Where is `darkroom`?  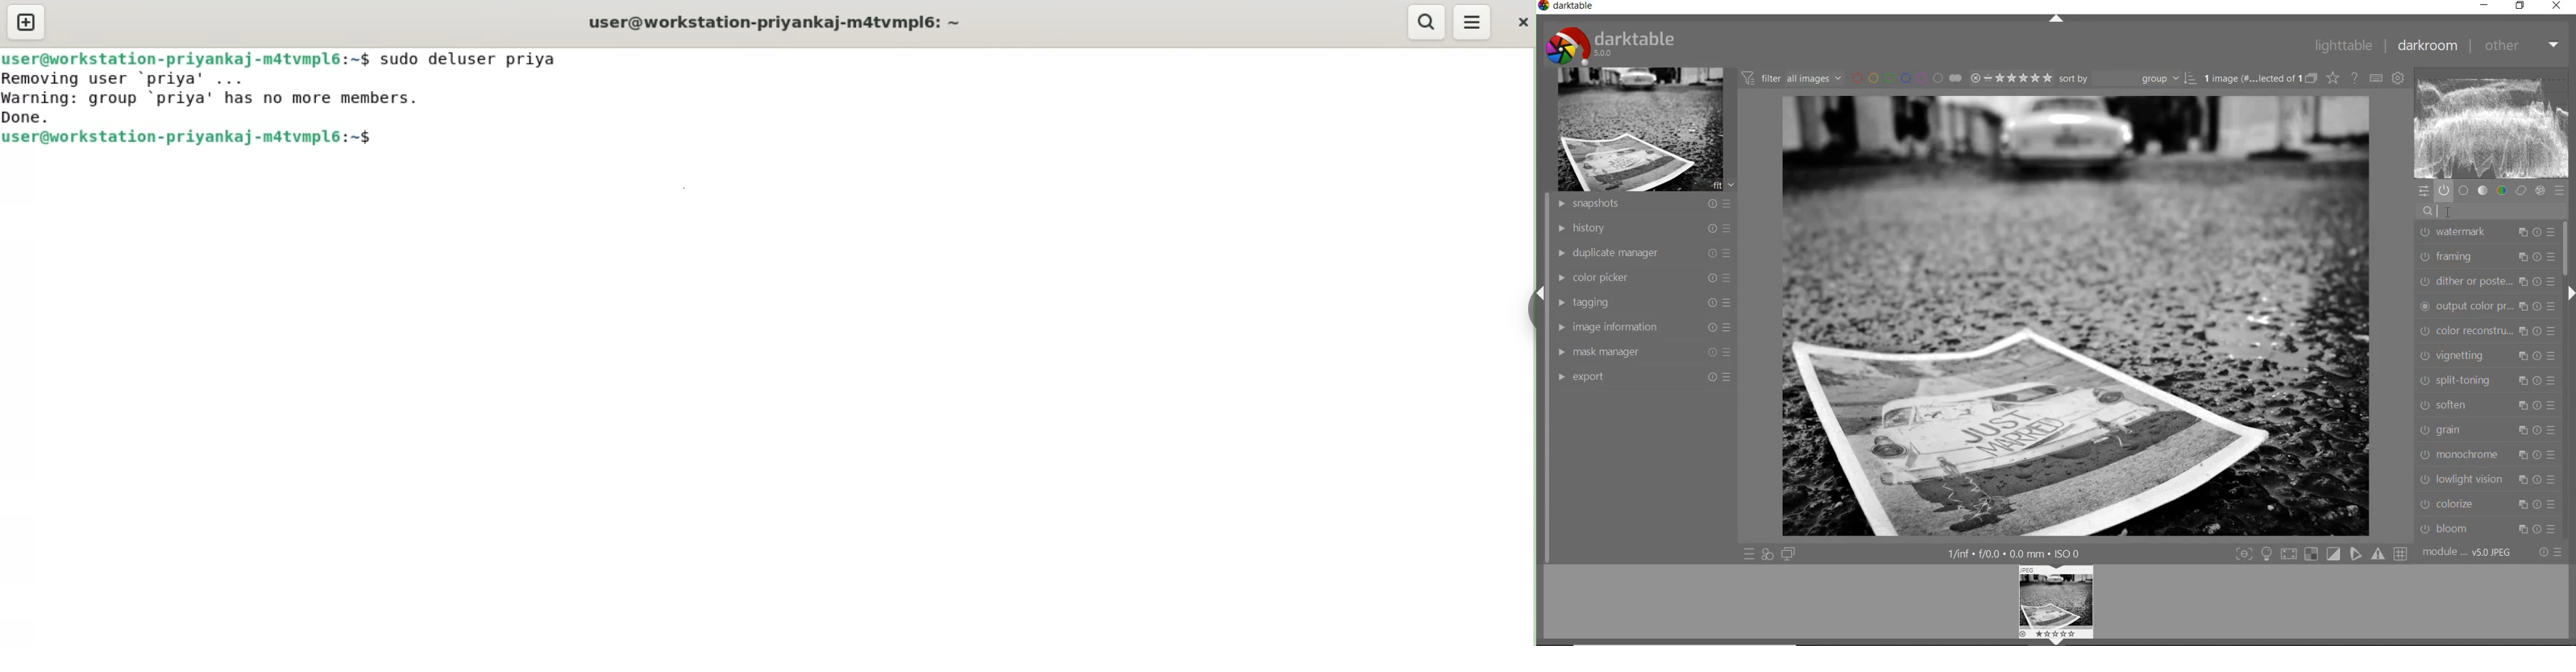
darkroom is located at coordinates (2427, 44).